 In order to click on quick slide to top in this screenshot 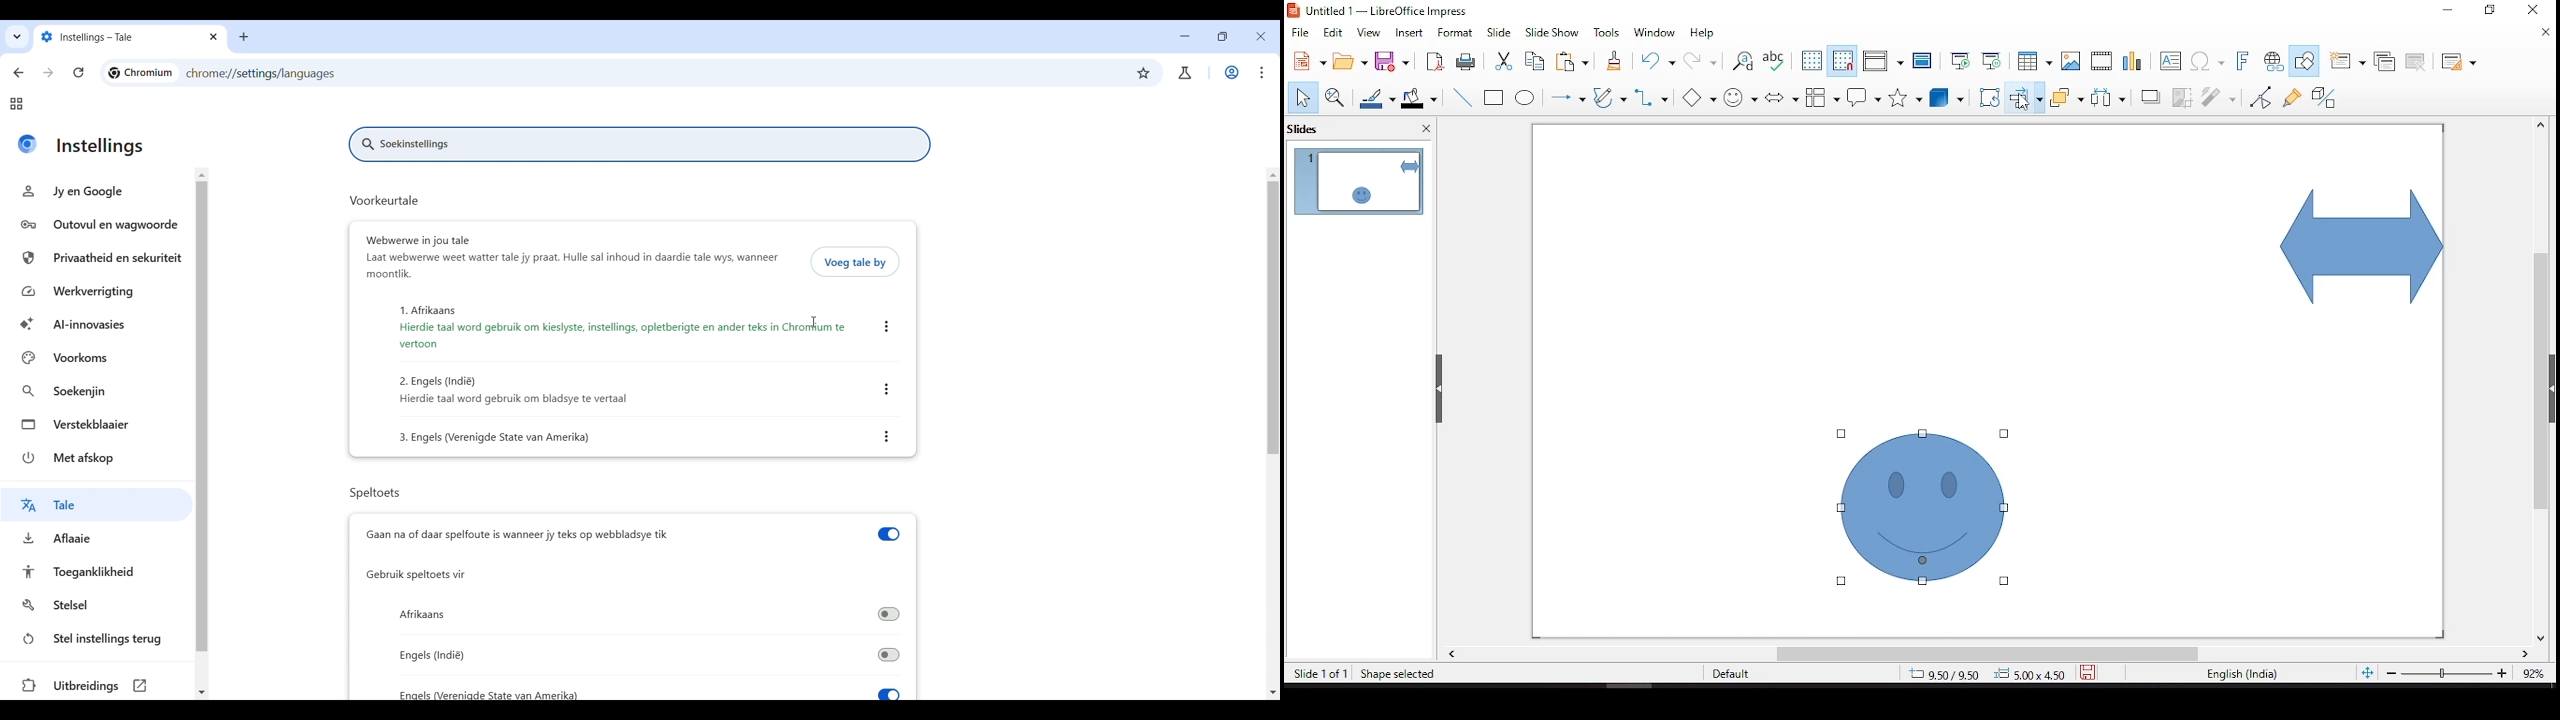, I will do `click(205, 173)`.